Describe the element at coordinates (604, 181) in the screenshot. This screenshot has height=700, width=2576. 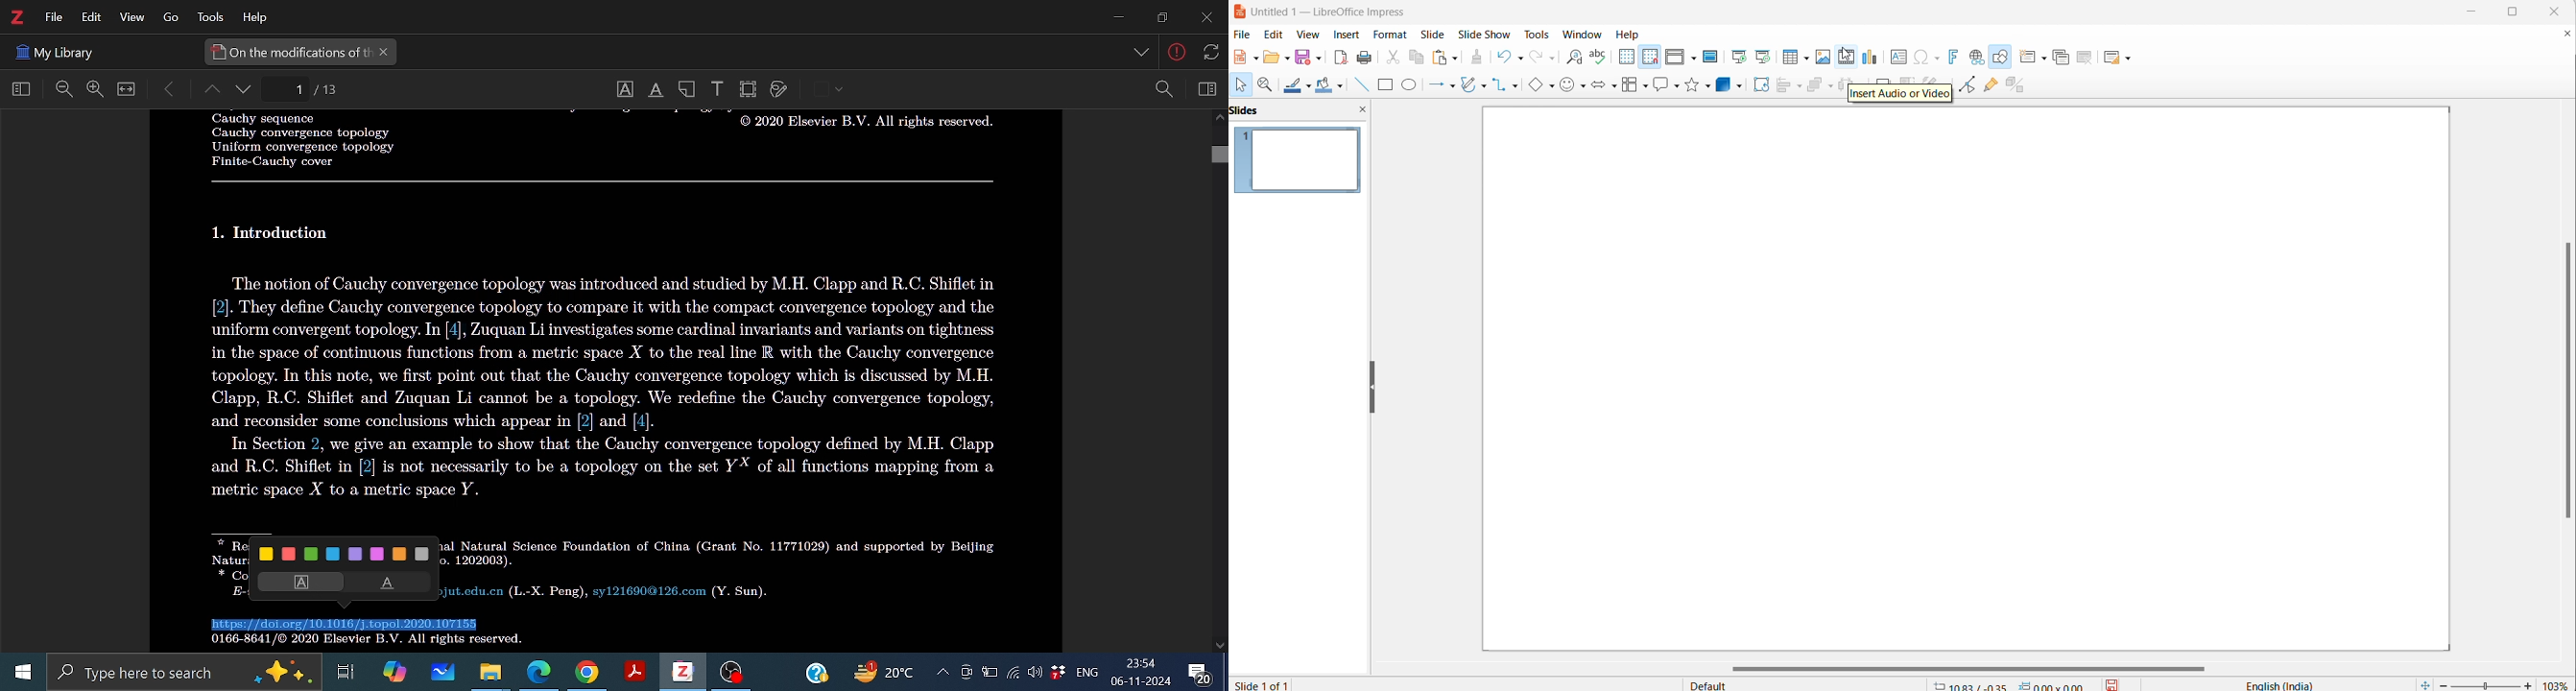
I see `` at that location.